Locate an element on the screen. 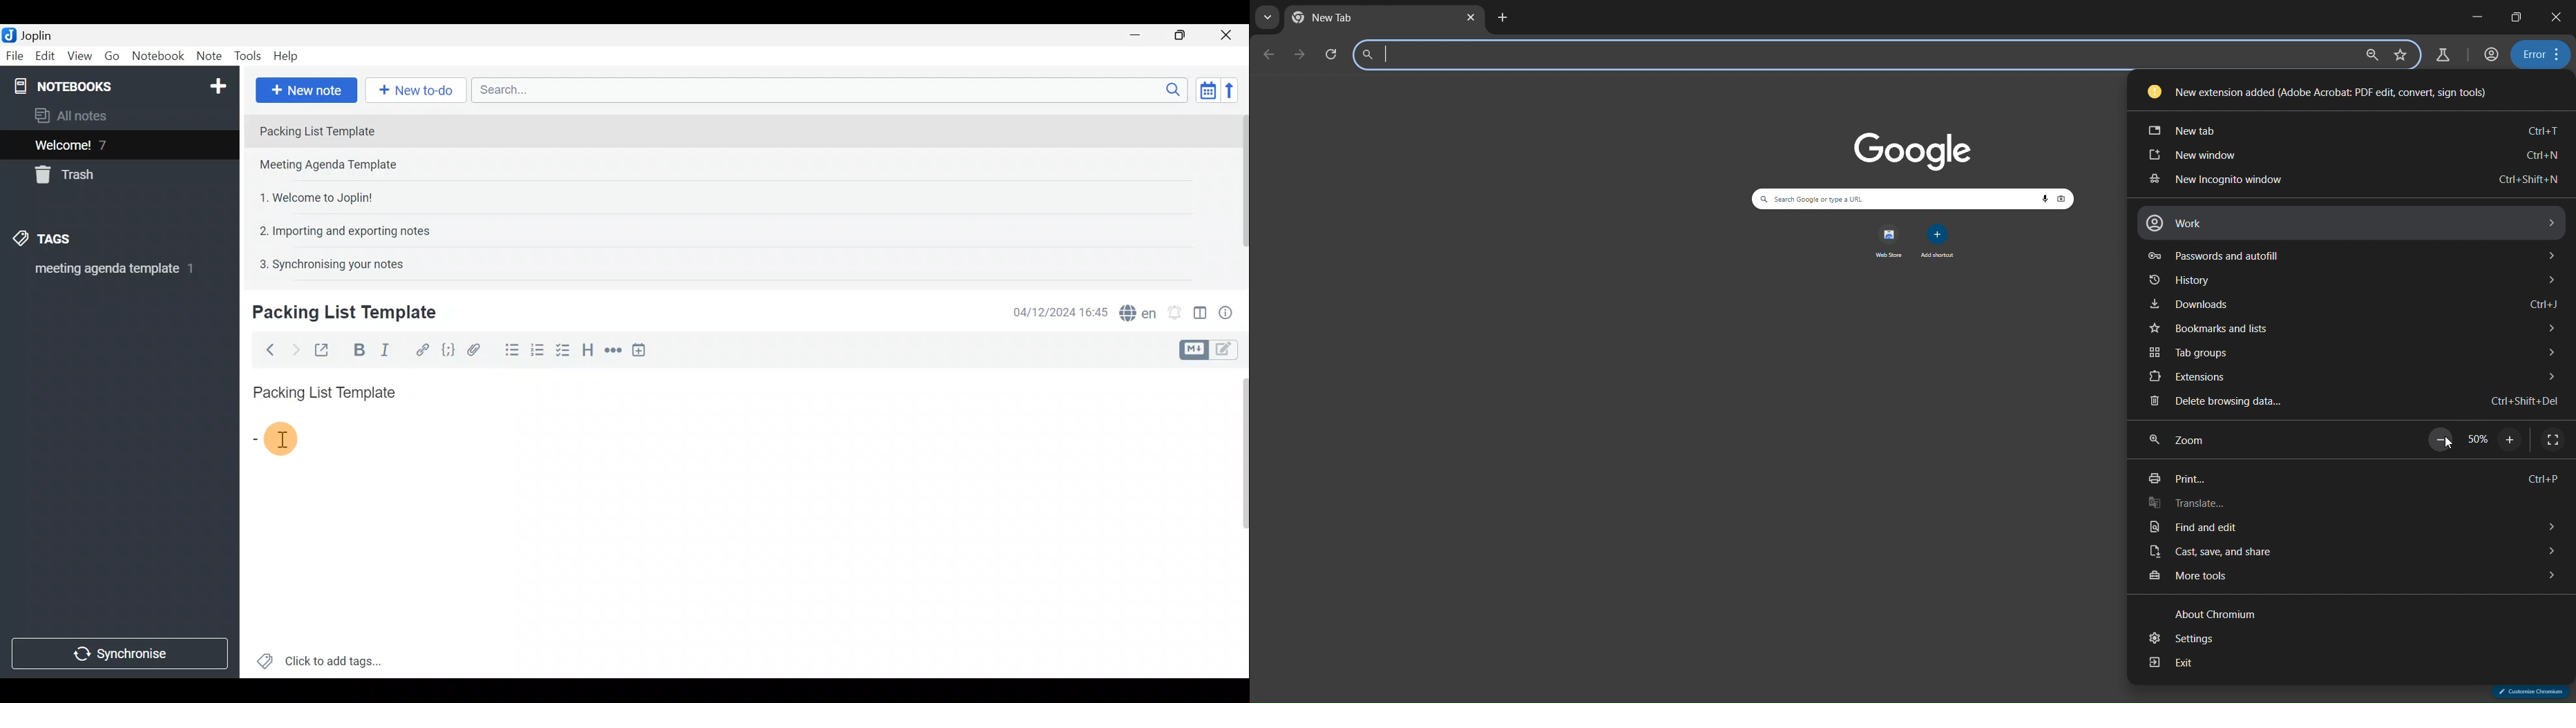  add shortcut is located at coordinates (1942, 242).